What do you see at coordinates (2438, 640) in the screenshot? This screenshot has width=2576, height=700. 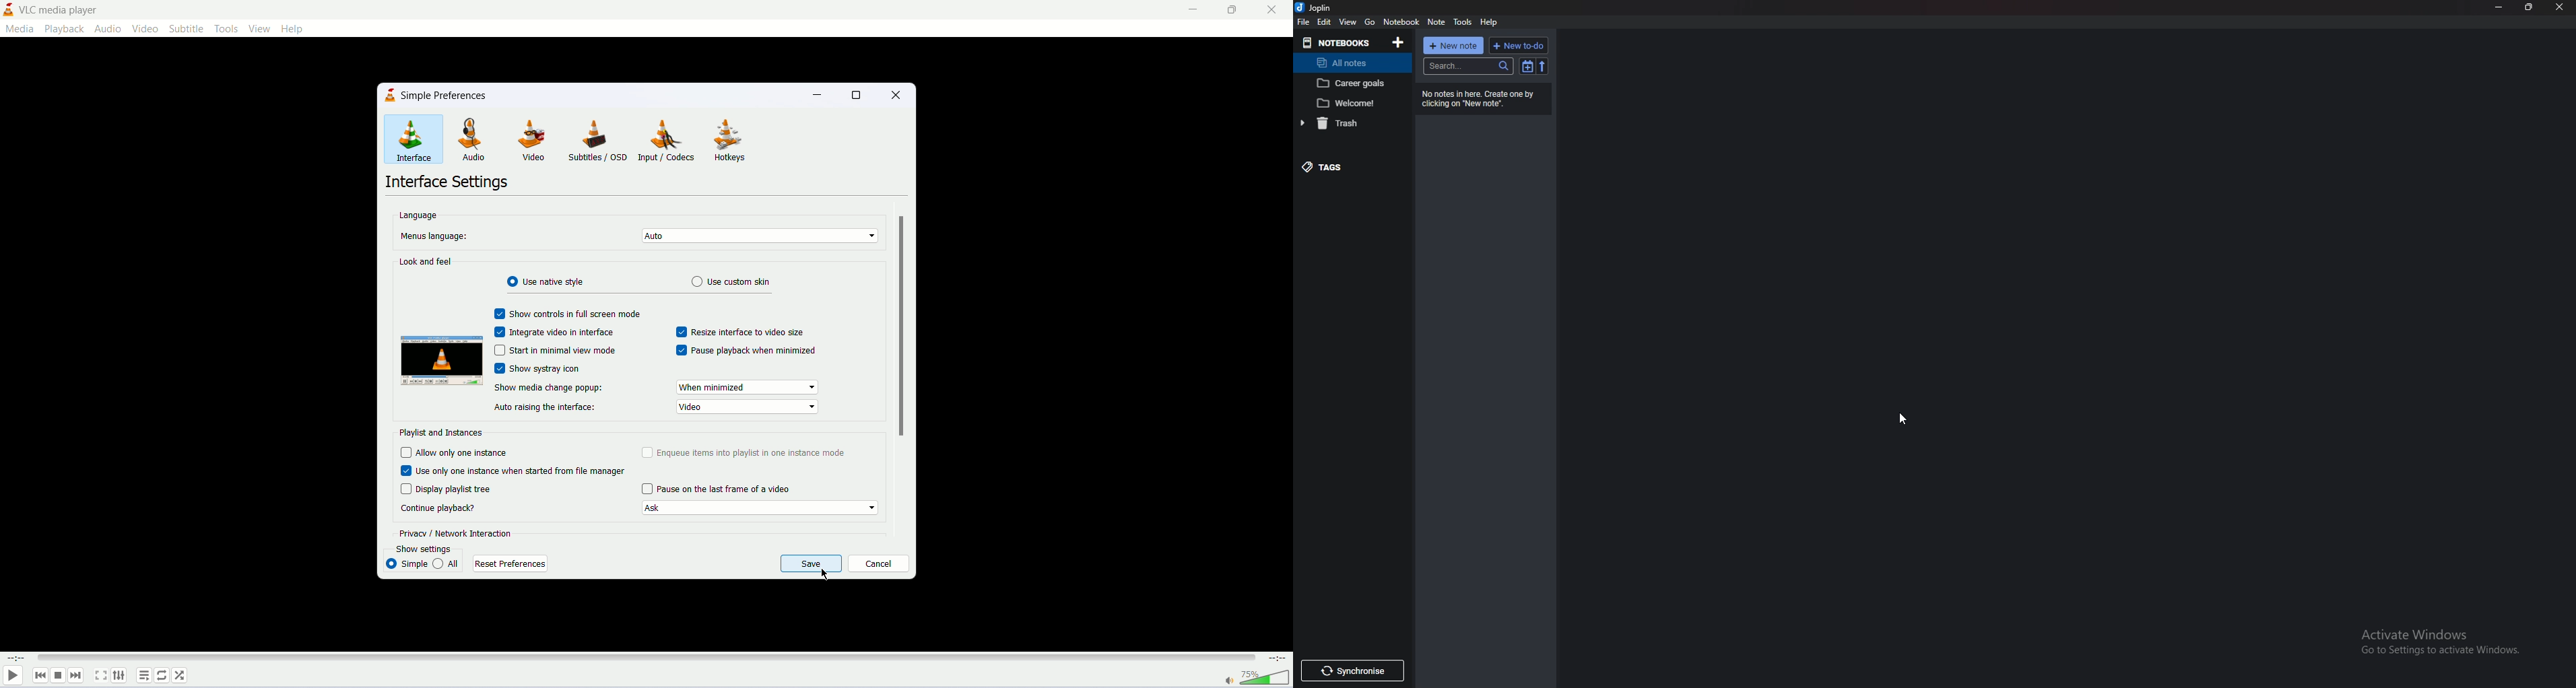 I see `Activate Windows` at bounding box center [2438, 640].